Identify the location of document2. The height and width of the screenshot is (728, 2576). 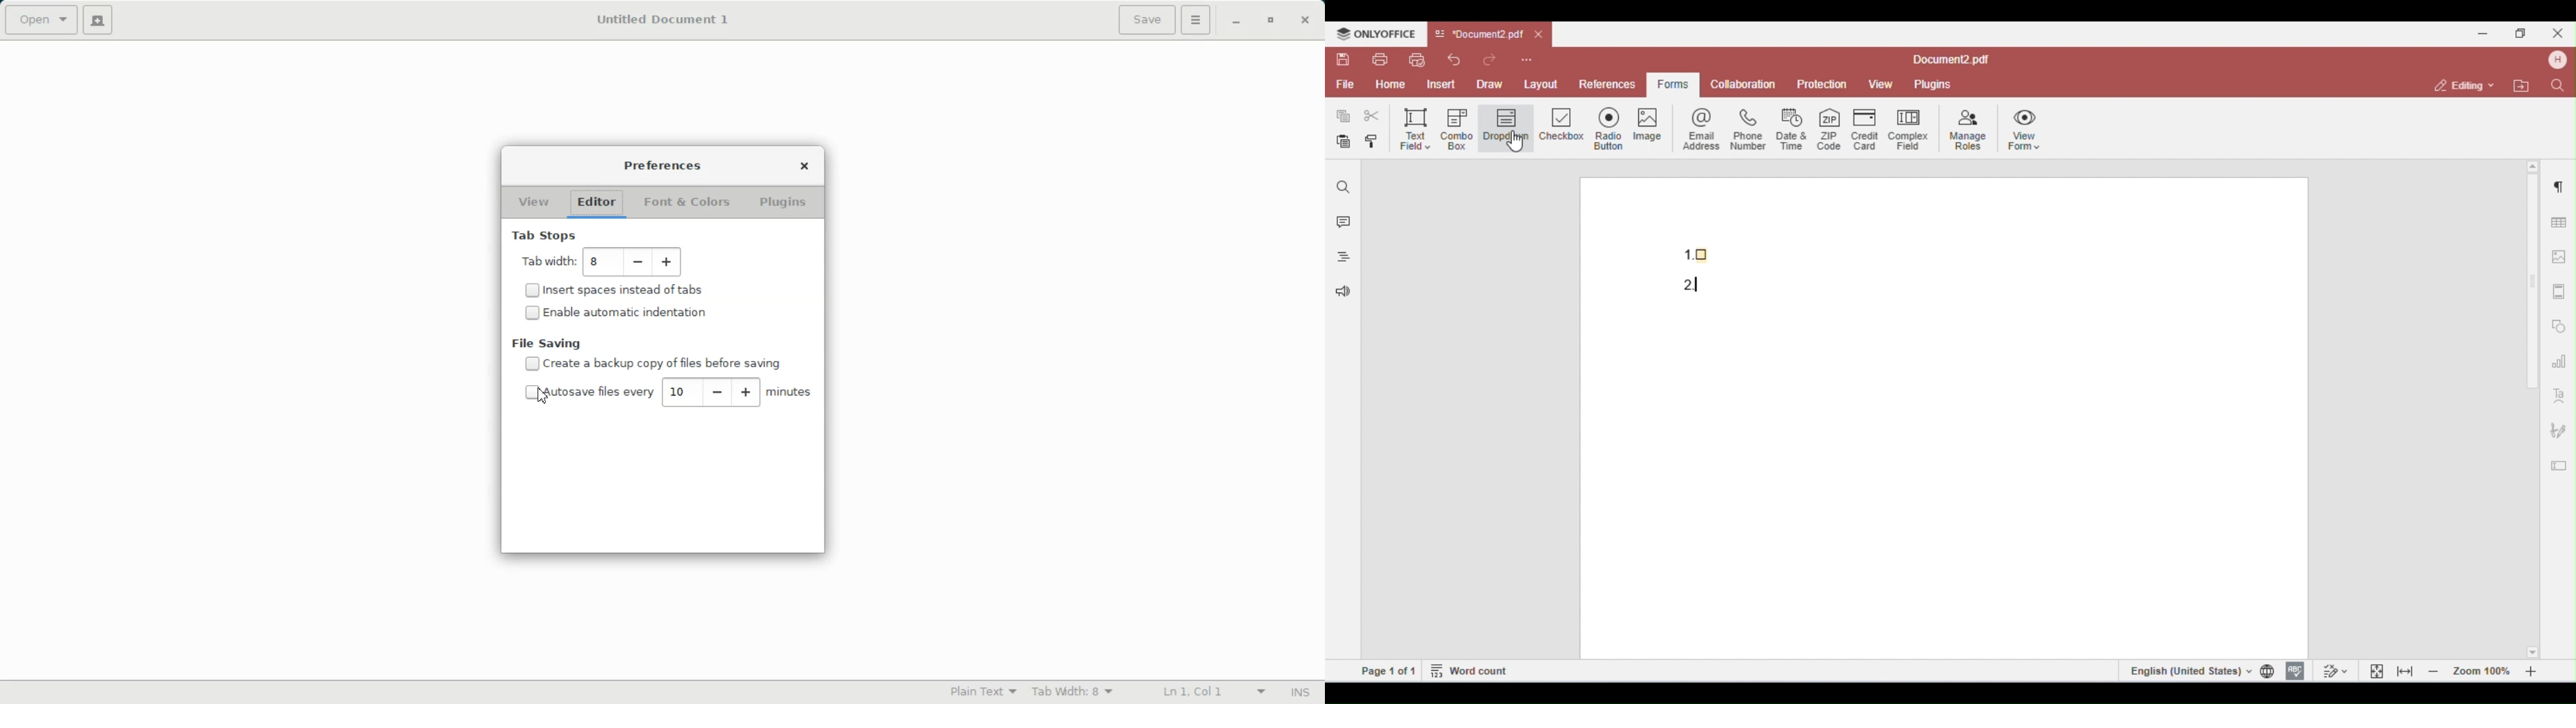
(1951, 60).